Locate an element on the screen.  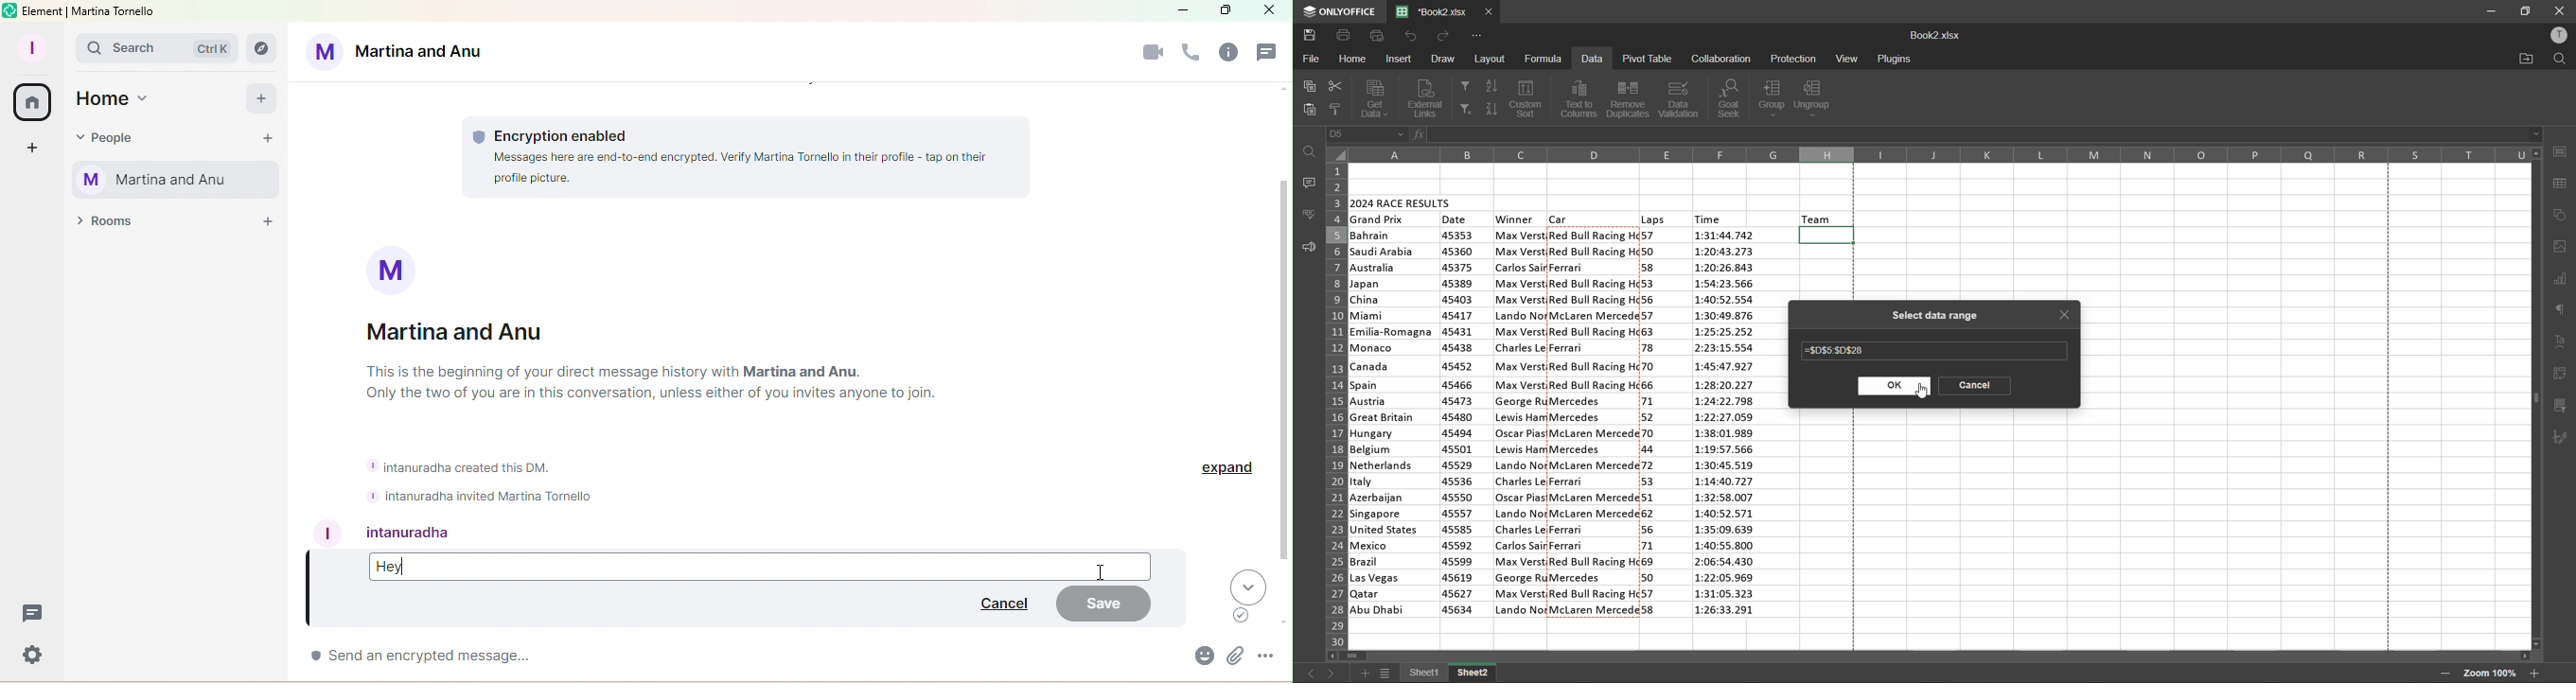
Create a space is located at coordinates (29, 149).